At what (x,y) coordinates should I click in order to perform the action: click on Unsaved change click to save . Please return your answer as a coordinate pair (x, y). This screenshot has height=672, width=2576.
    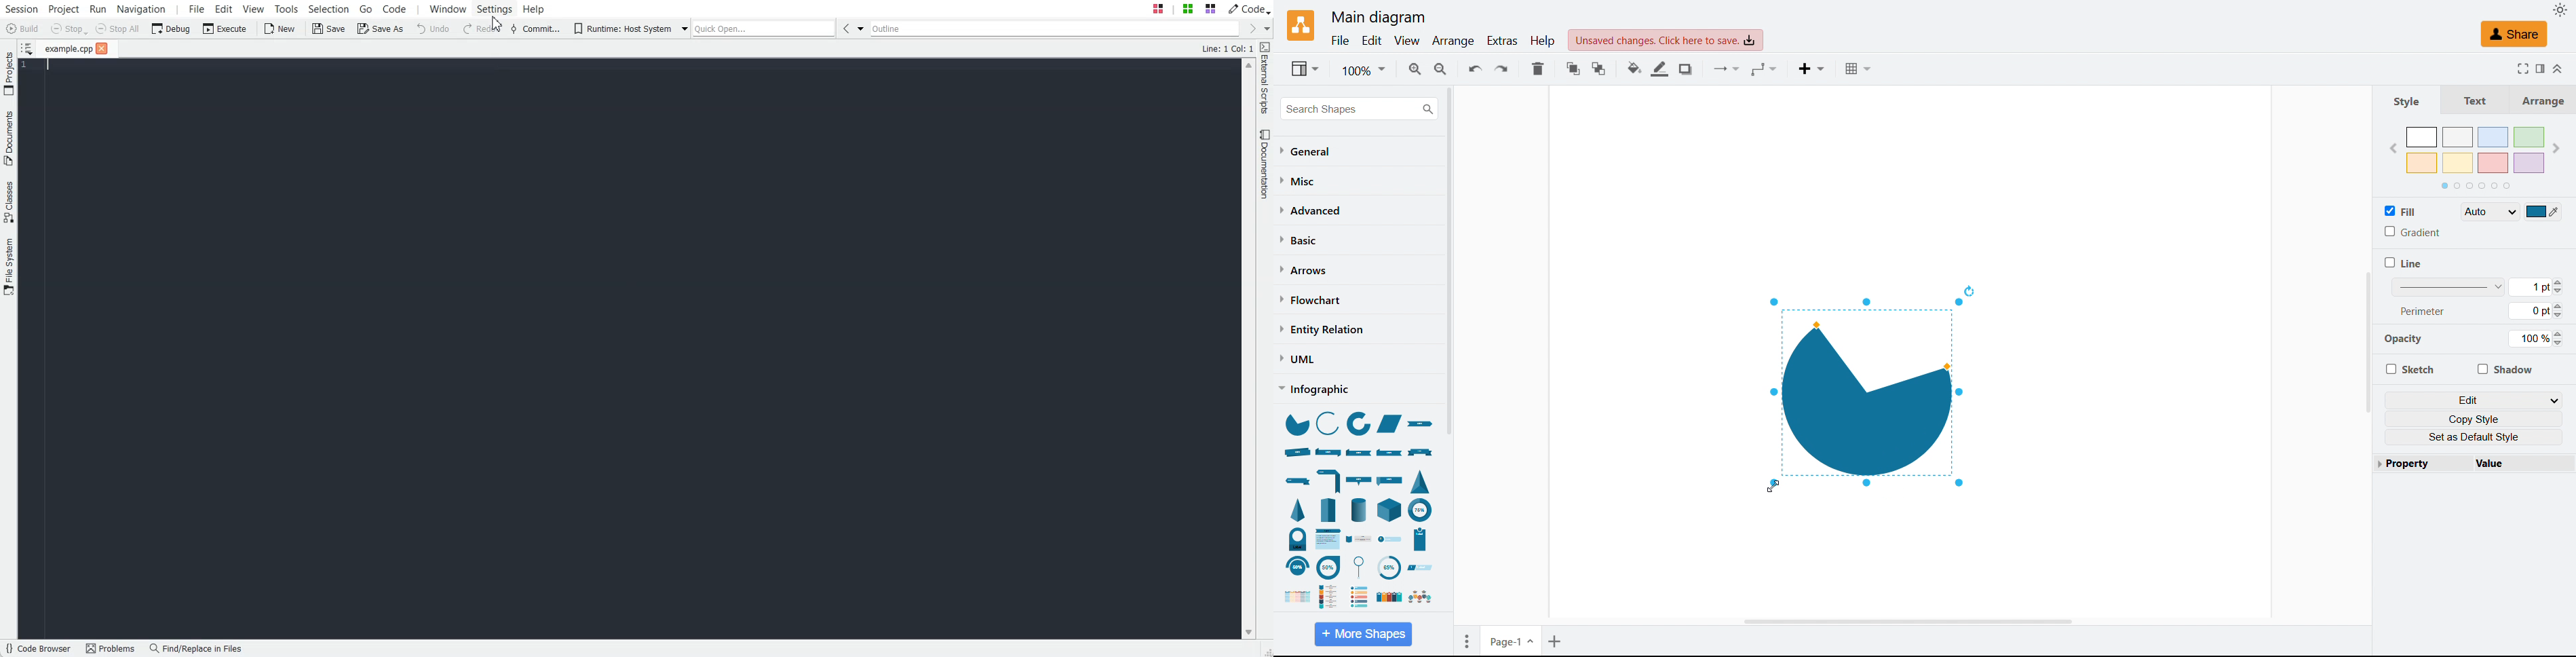
    Looking at the image, I should click on (1666, 40).